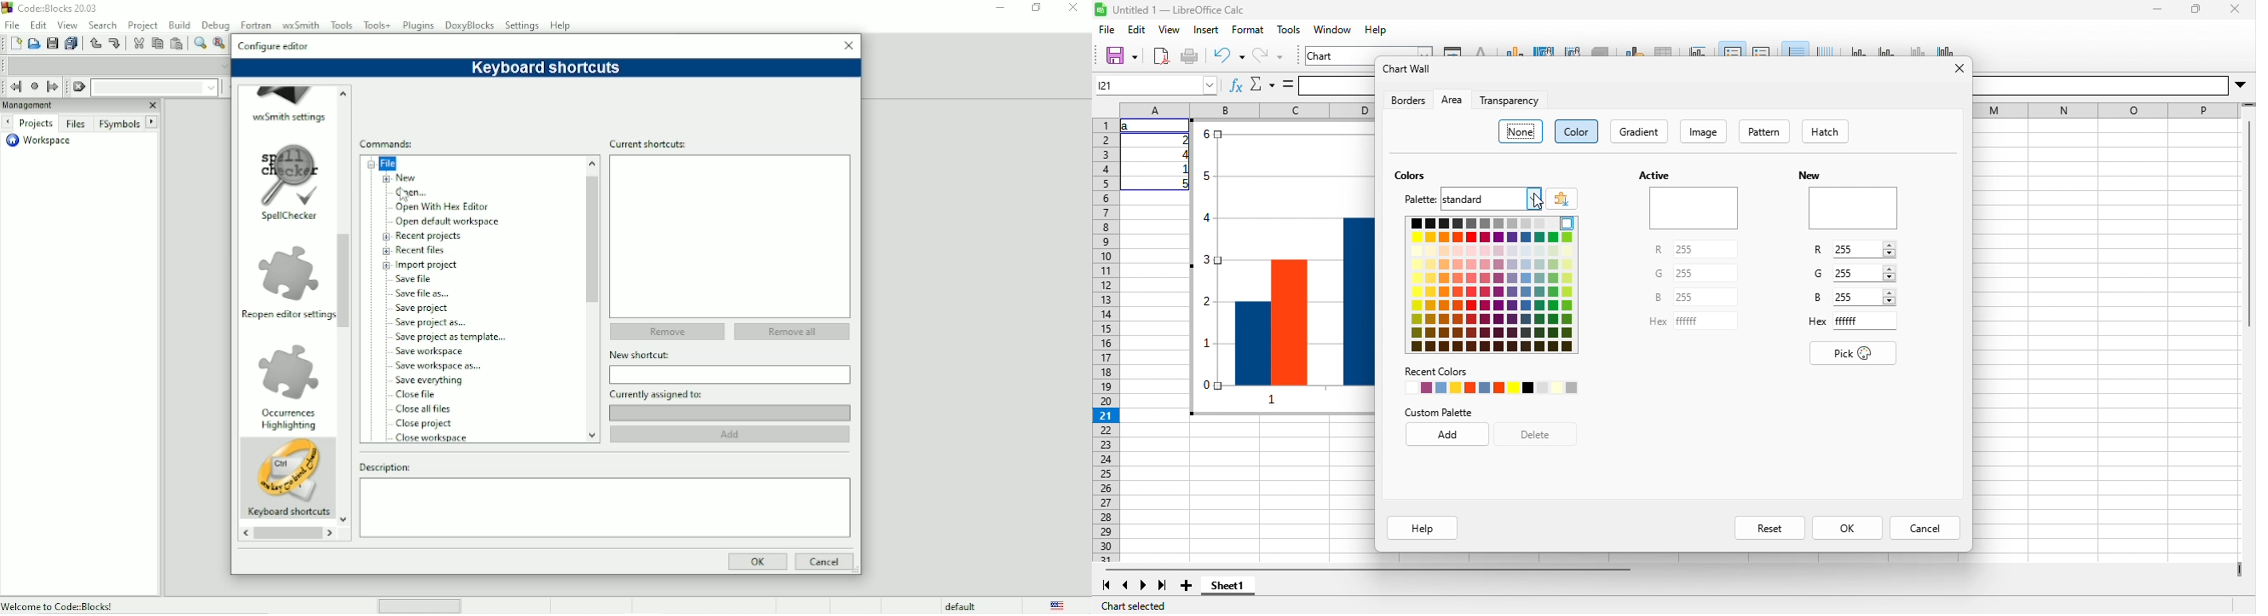  Describe the element at coordinates (1819, 273) in the screenshot. I see `G` at that location.